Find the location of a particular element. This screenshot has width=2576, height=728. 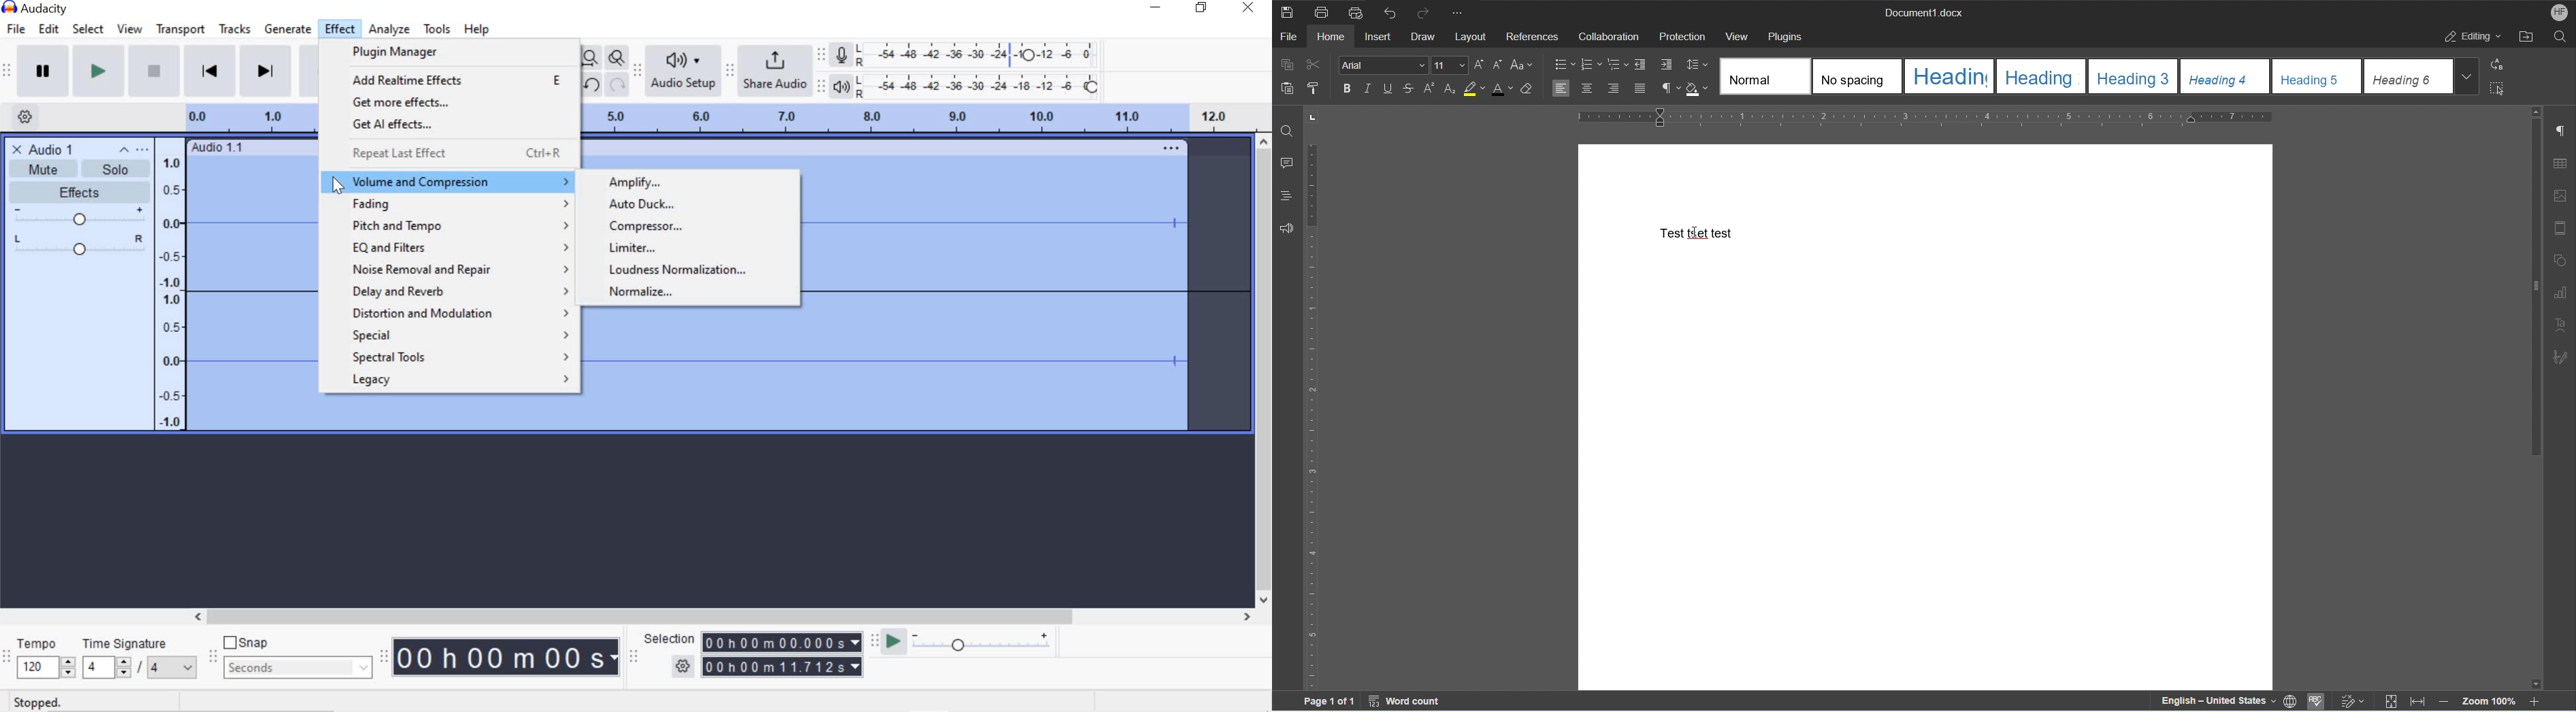

special is located at coordinates (457, 335).